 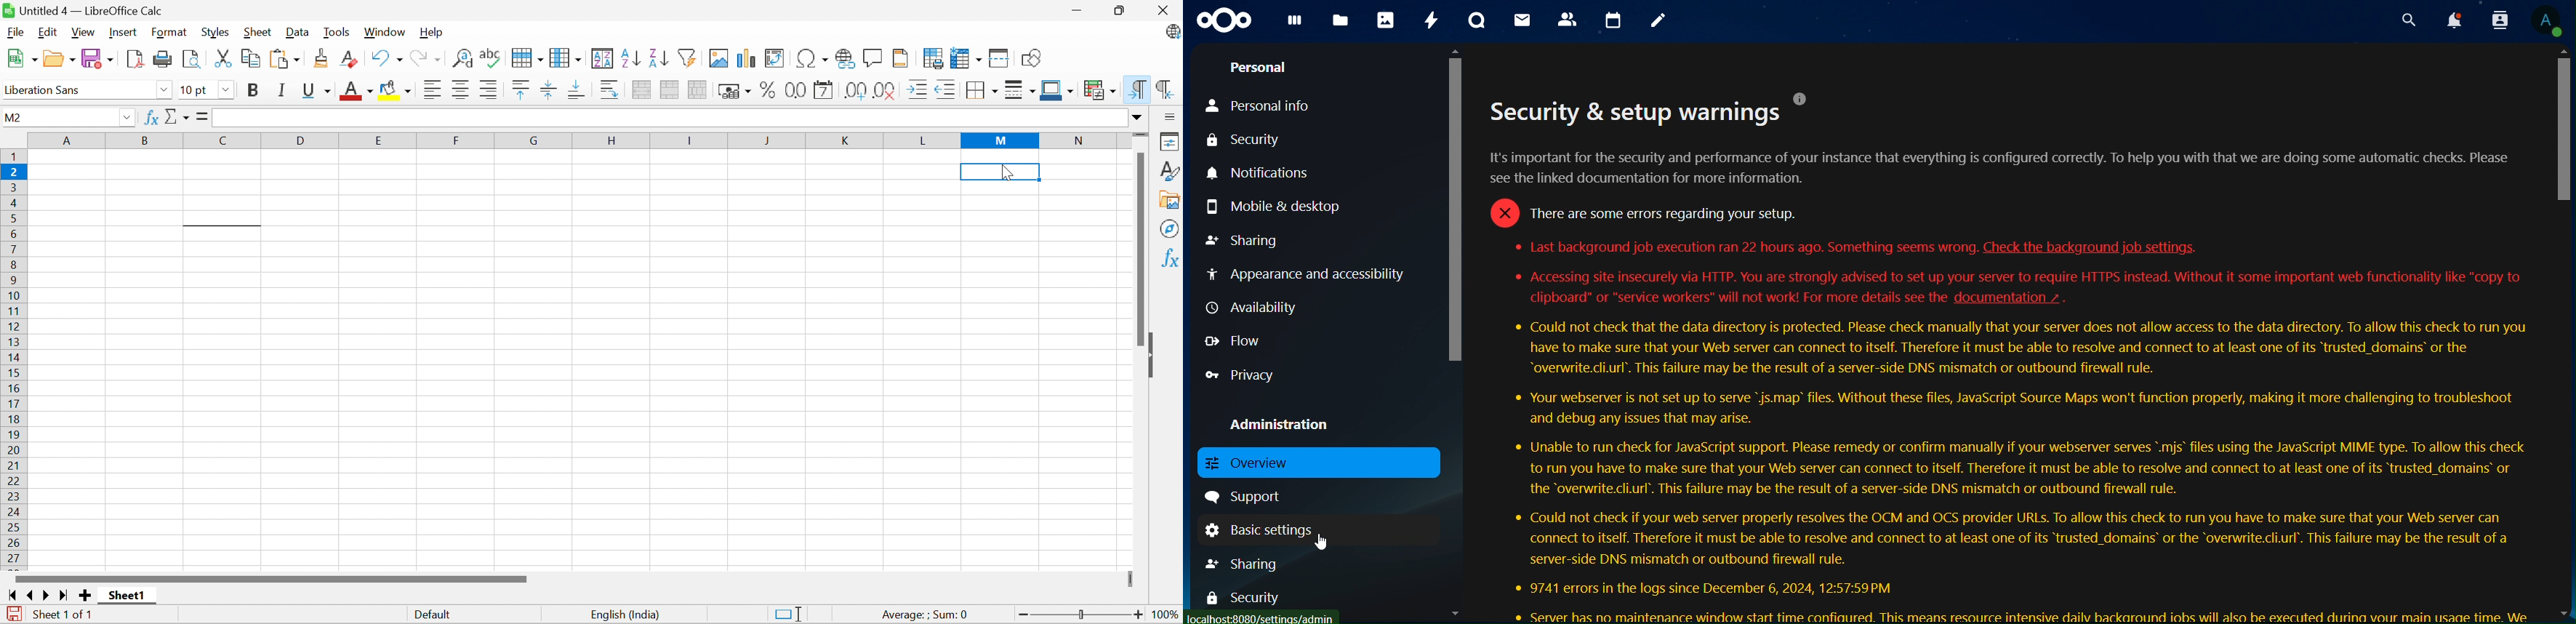 What do you see at coordinates (30, 594) in the screenshot?
I see `Scroll to previous sheet` at bounding box center [30, 594].